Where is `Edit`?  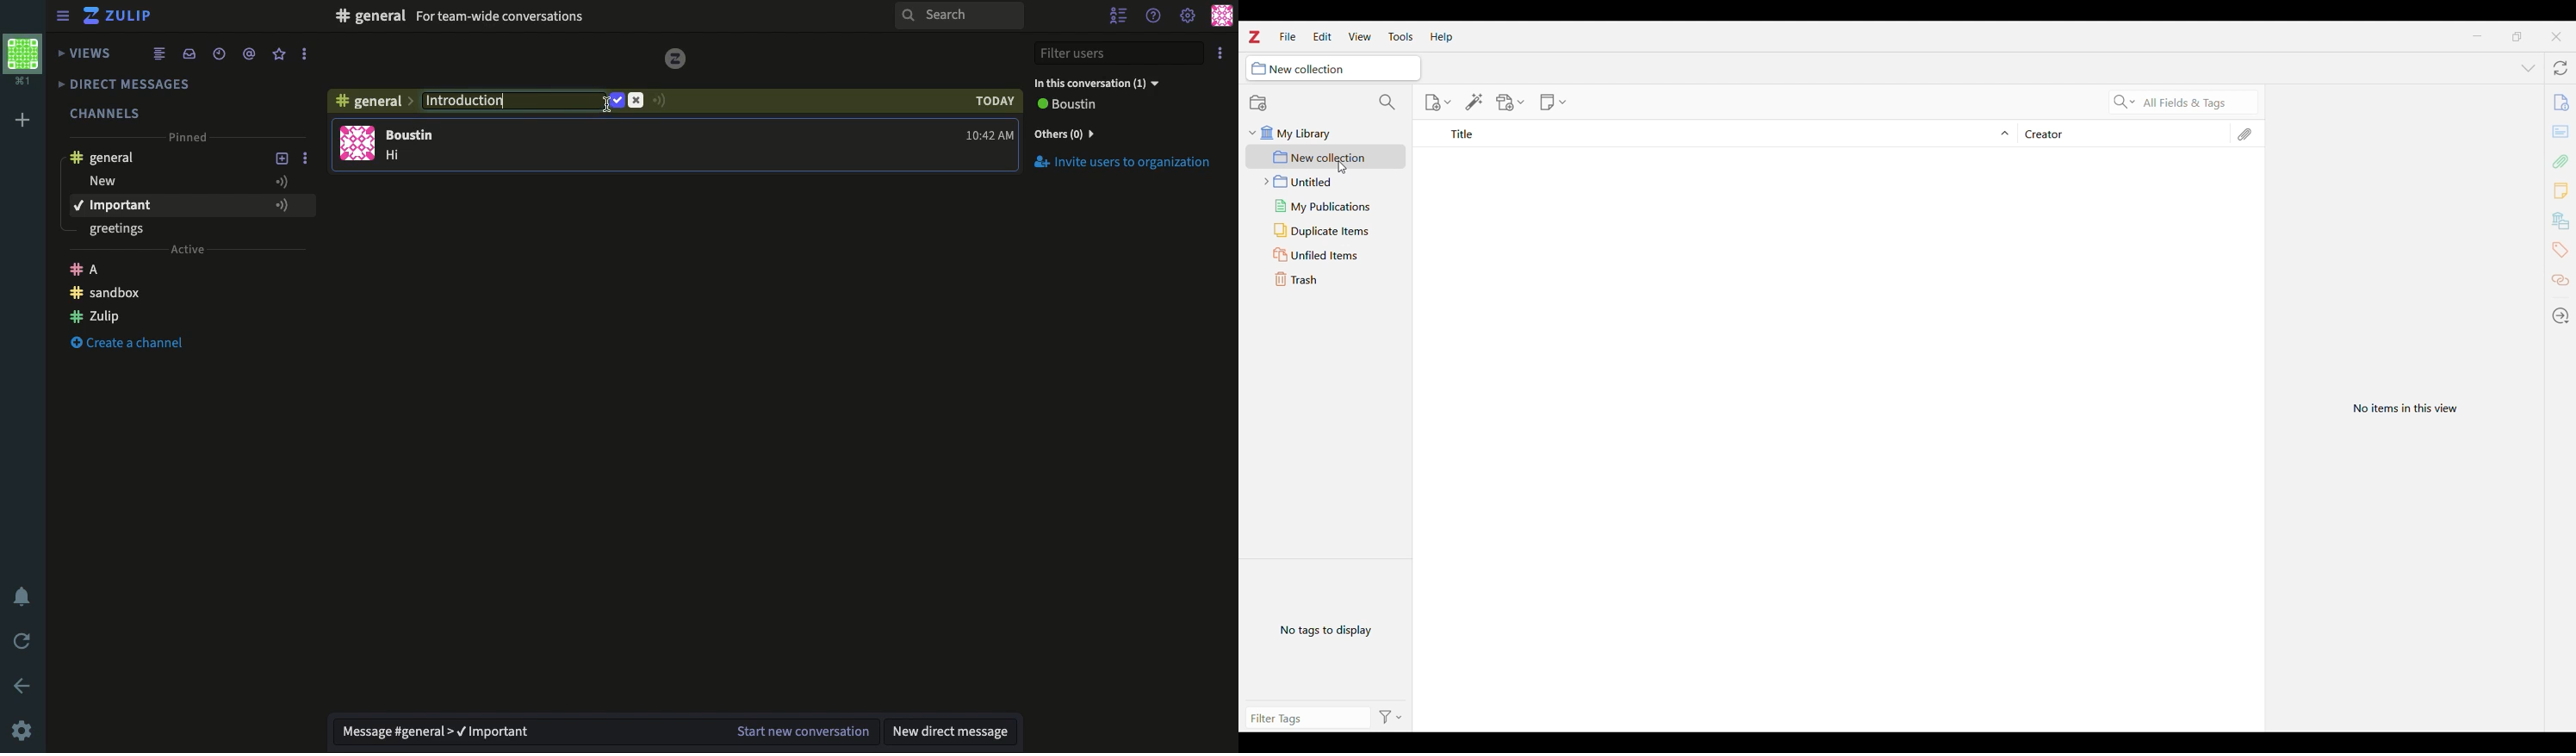
Edit is located at coordinates (516, 98).